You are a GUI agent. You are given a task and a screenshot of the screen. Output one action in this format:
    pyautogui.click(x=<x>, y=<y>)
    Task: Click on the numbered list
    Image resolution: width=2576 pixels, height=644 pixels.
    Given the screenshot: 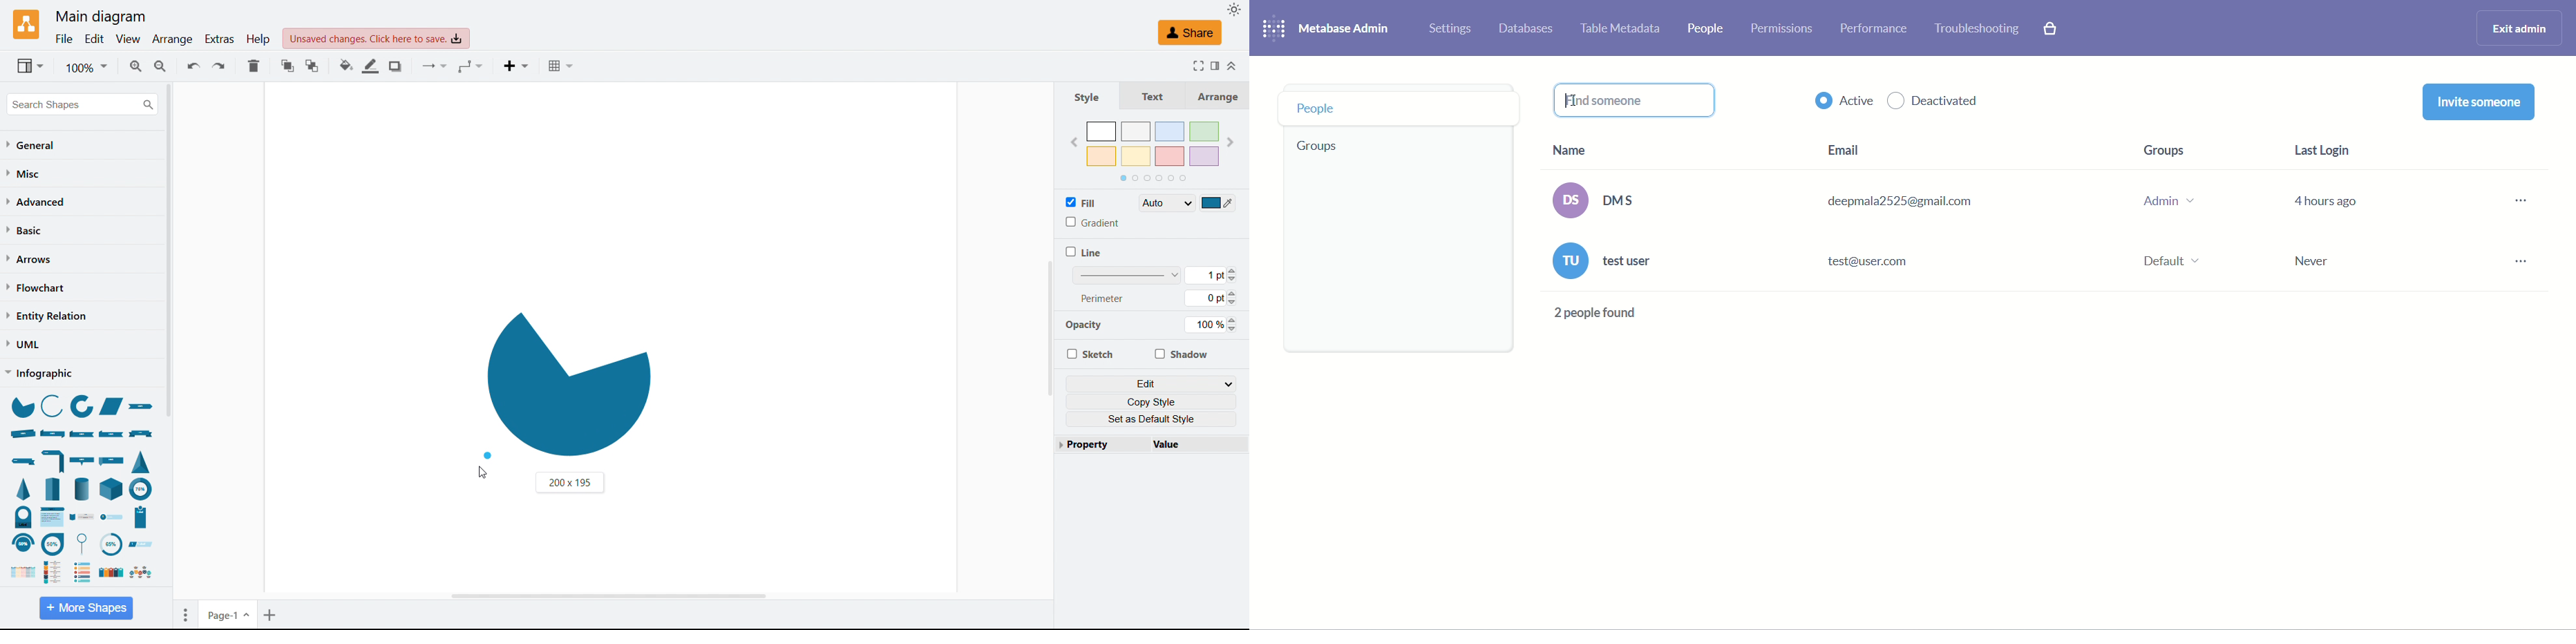 What is the action you would take?
    pyautogui.click(x=83, y=571)
    